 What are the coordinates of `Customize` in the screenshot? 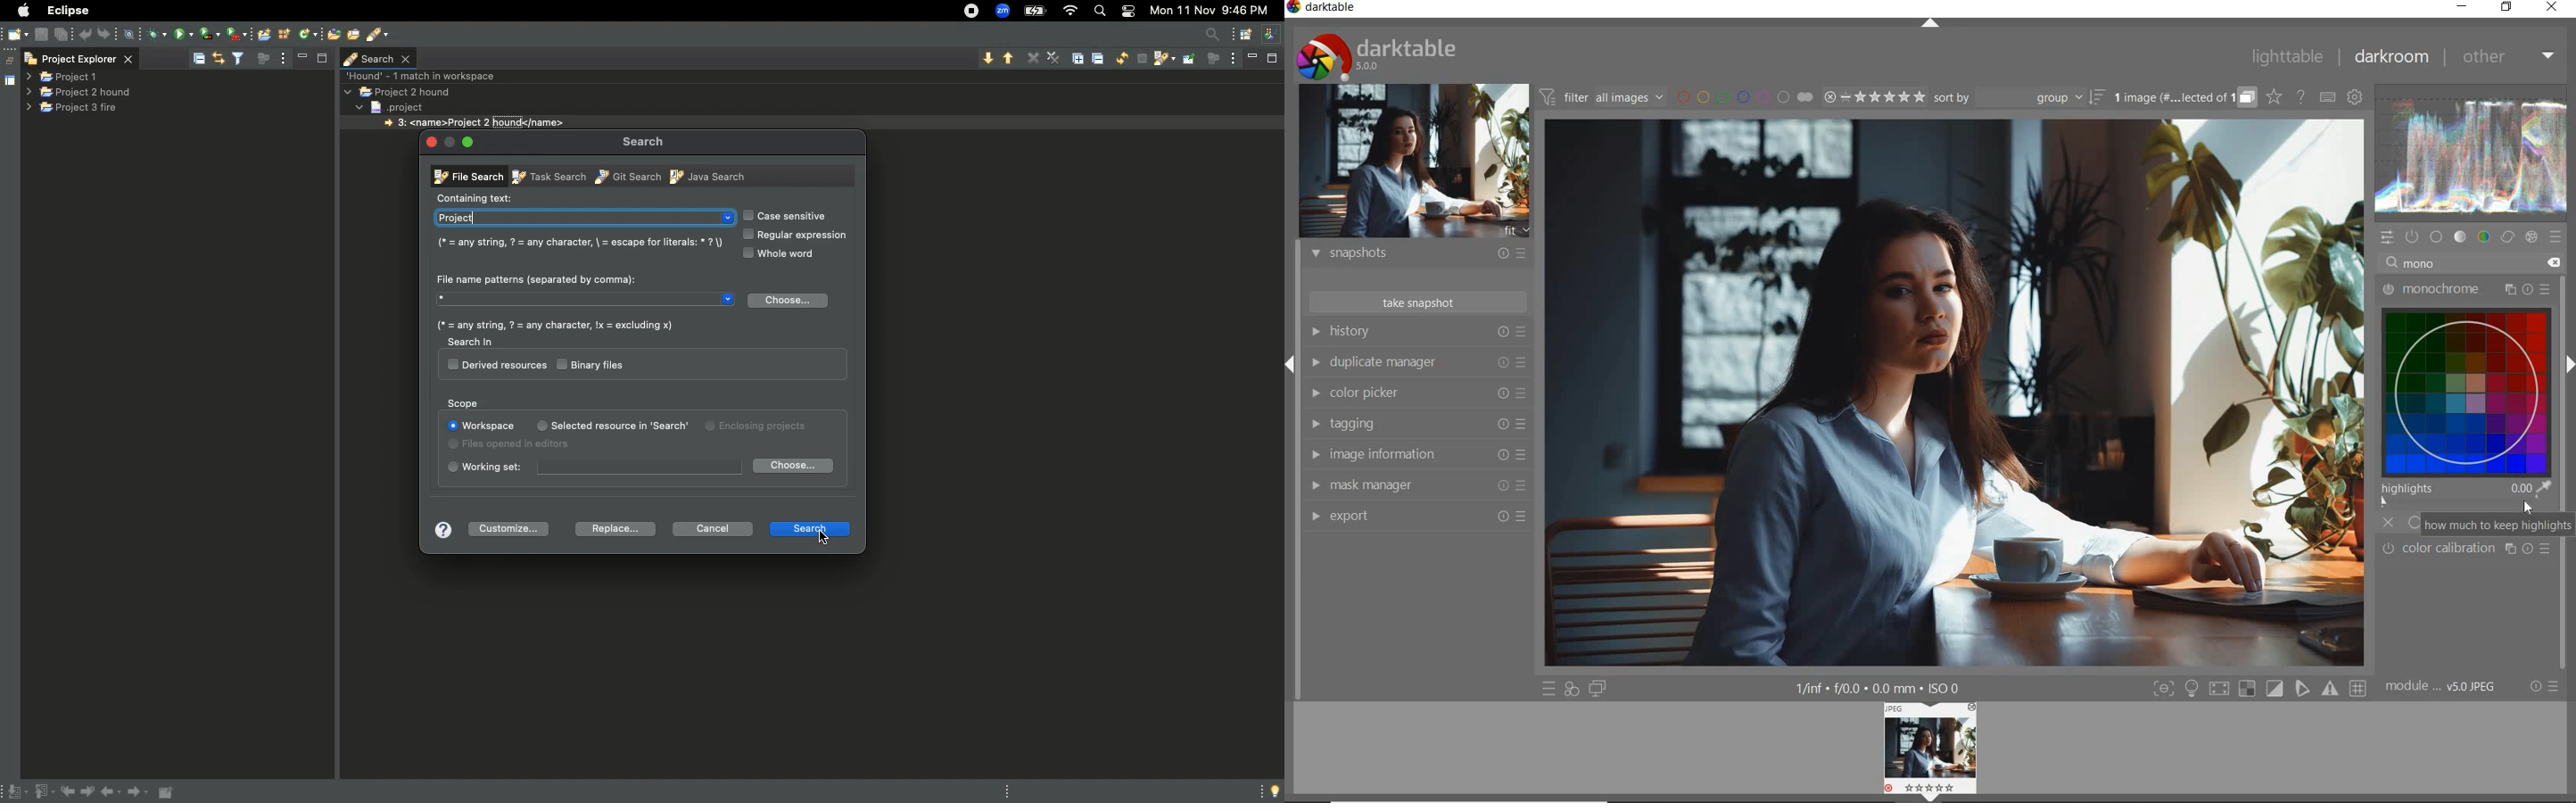 It's located at (513, 527).